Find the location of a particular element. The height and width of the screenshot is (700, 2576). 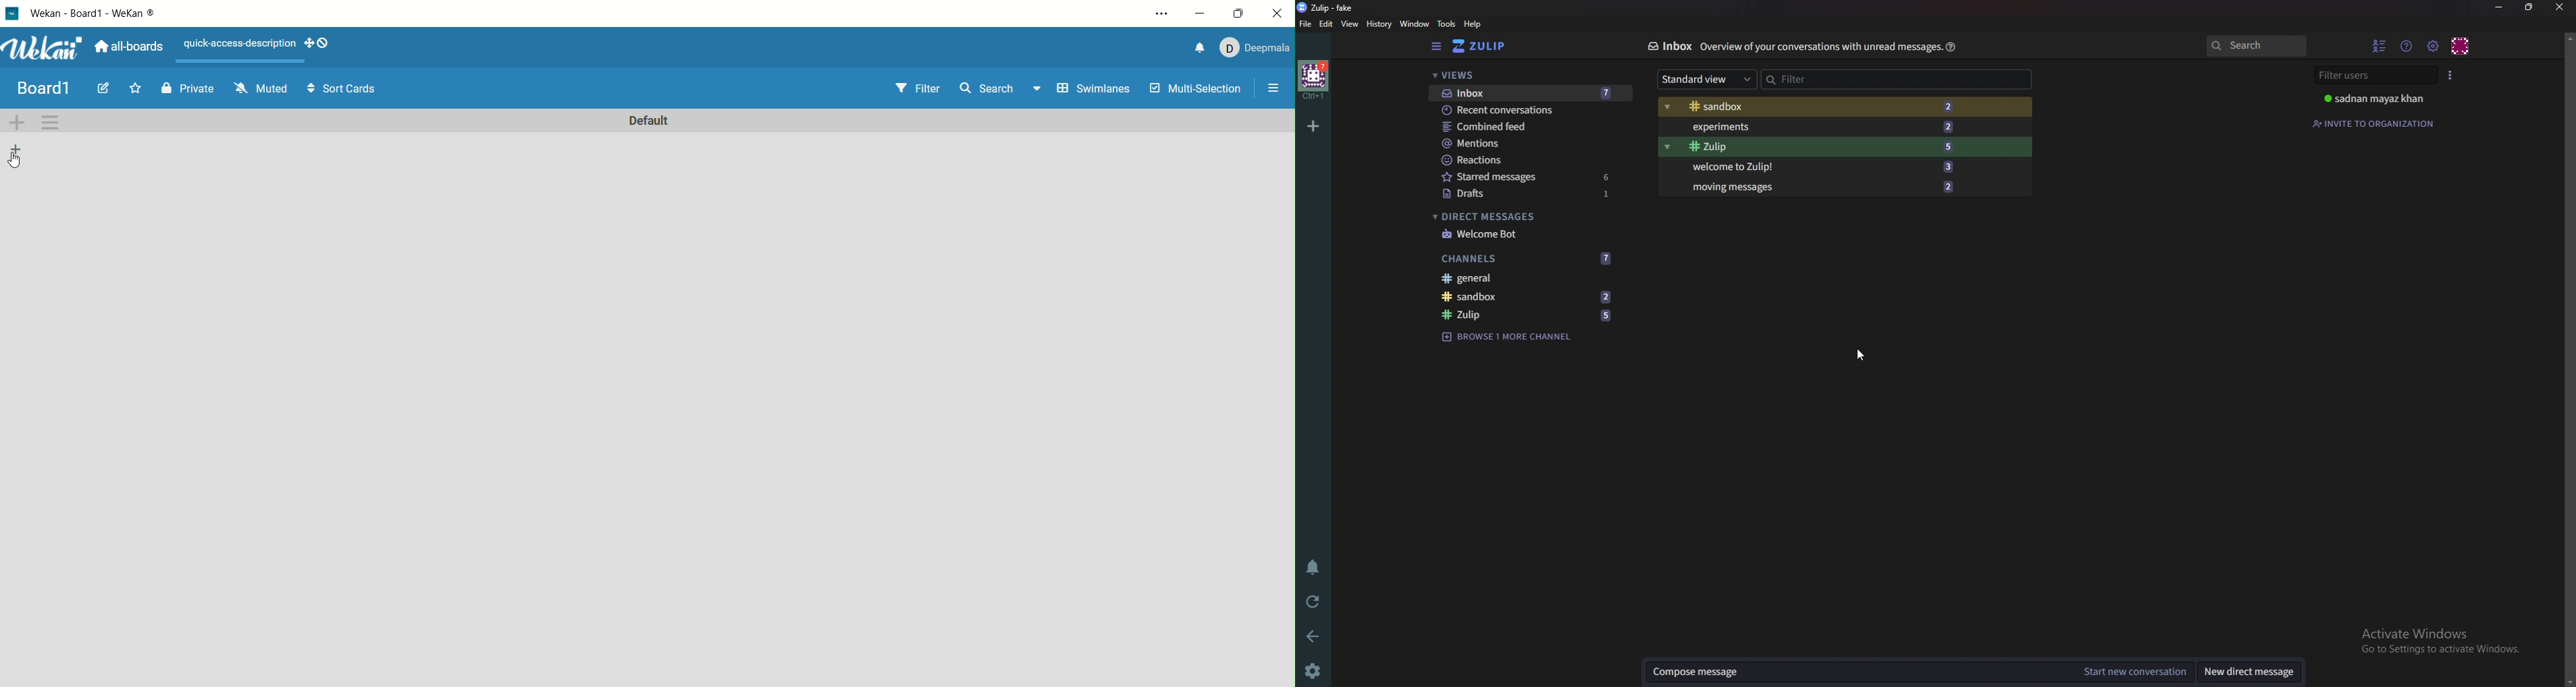

History is located at coordinates (1379, 24).